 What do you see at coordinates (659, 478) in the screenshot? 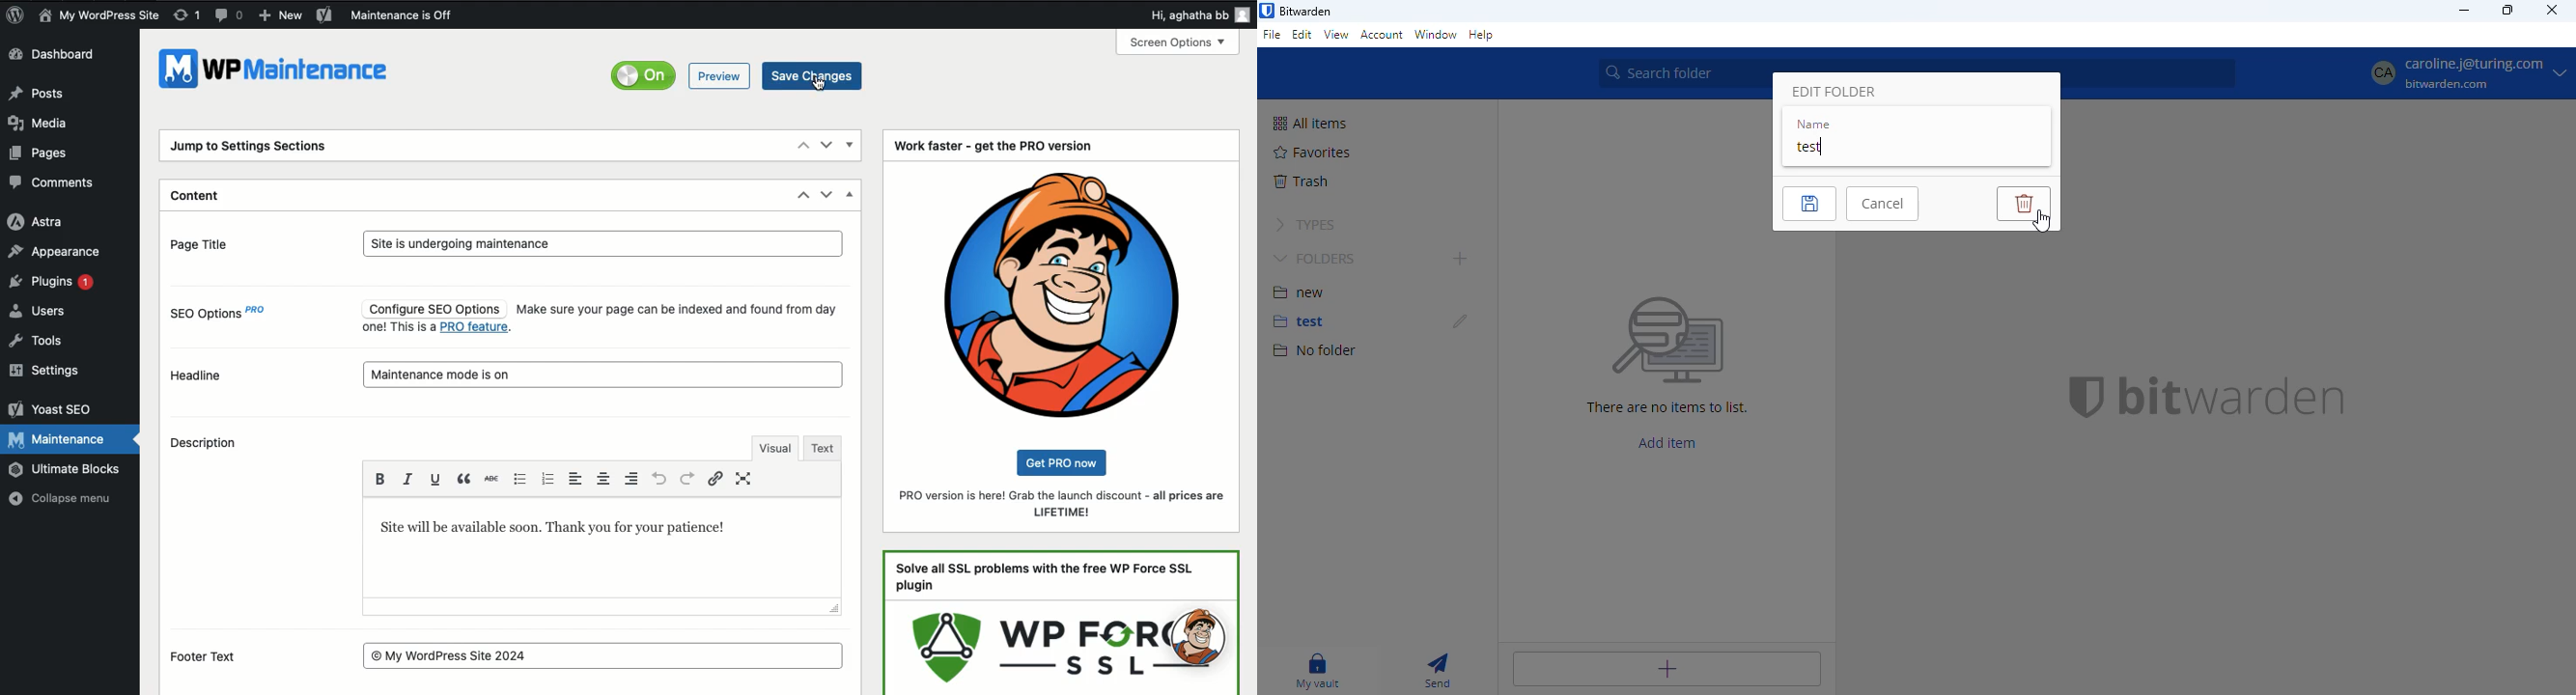
I see `Undo` at bounding box center [659, 478].